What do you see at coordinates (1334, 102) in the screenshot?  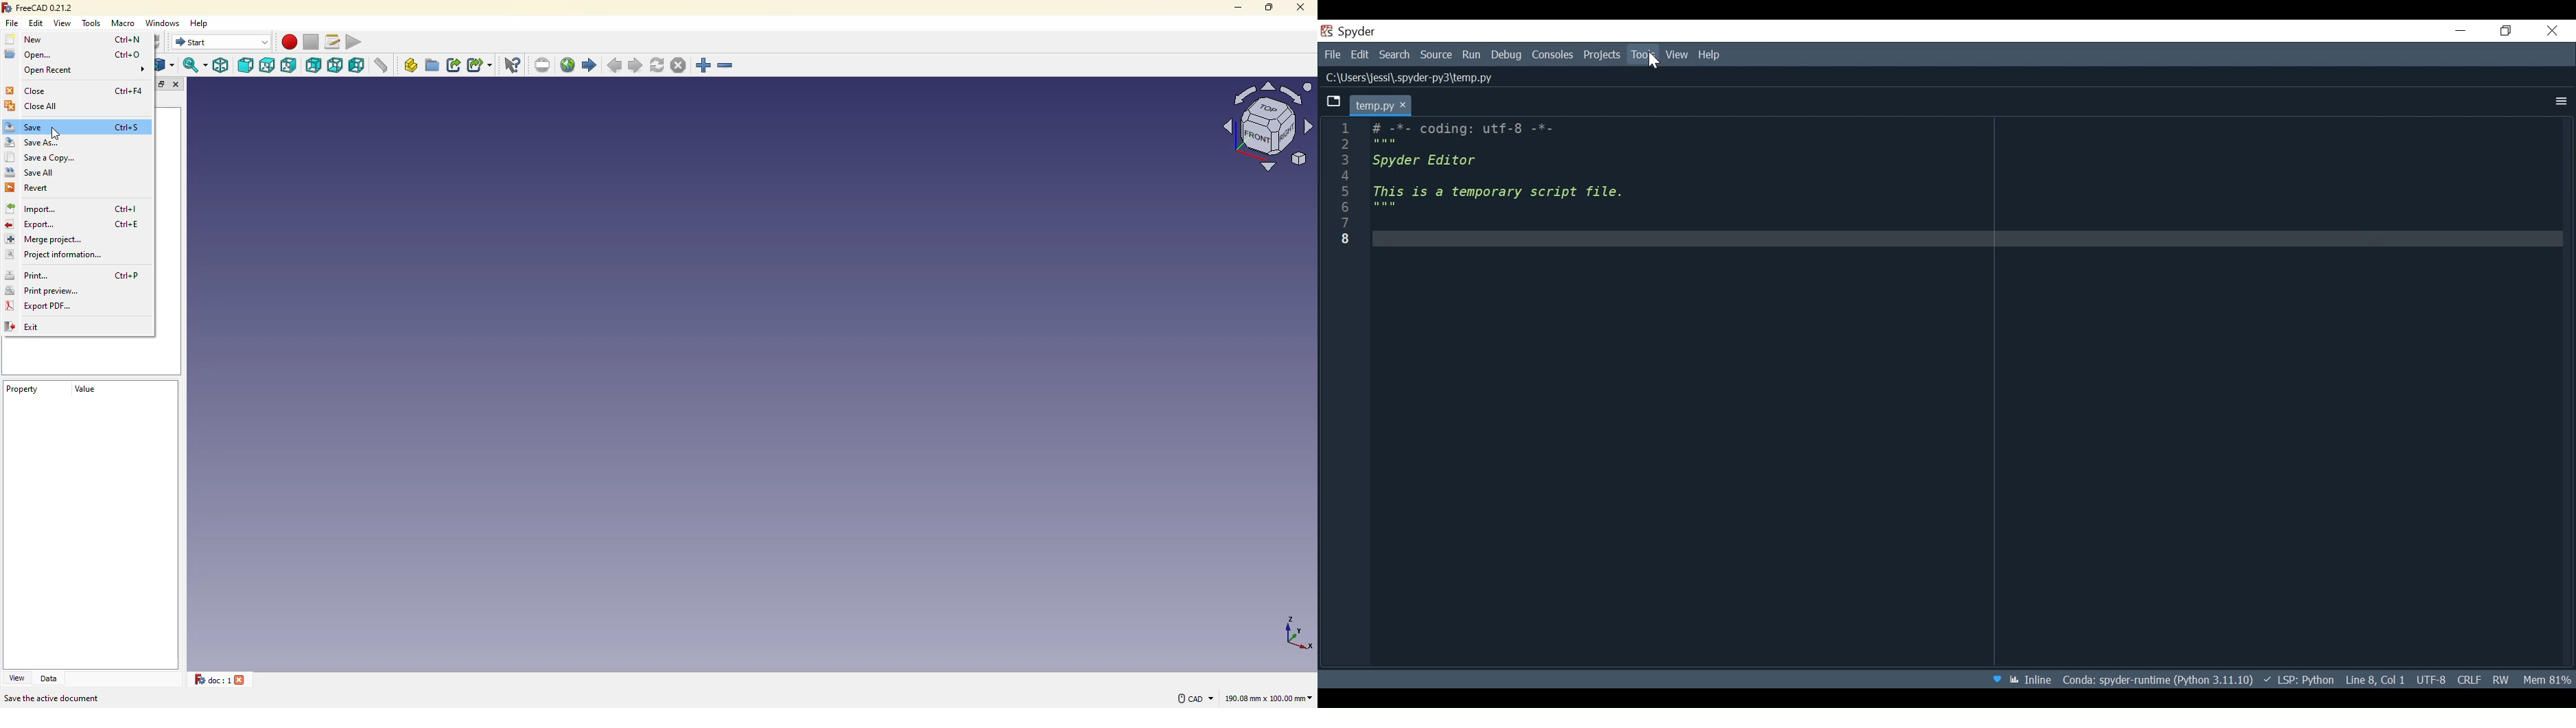 I see `Browse Tab` at bounding box center [1334, 102].